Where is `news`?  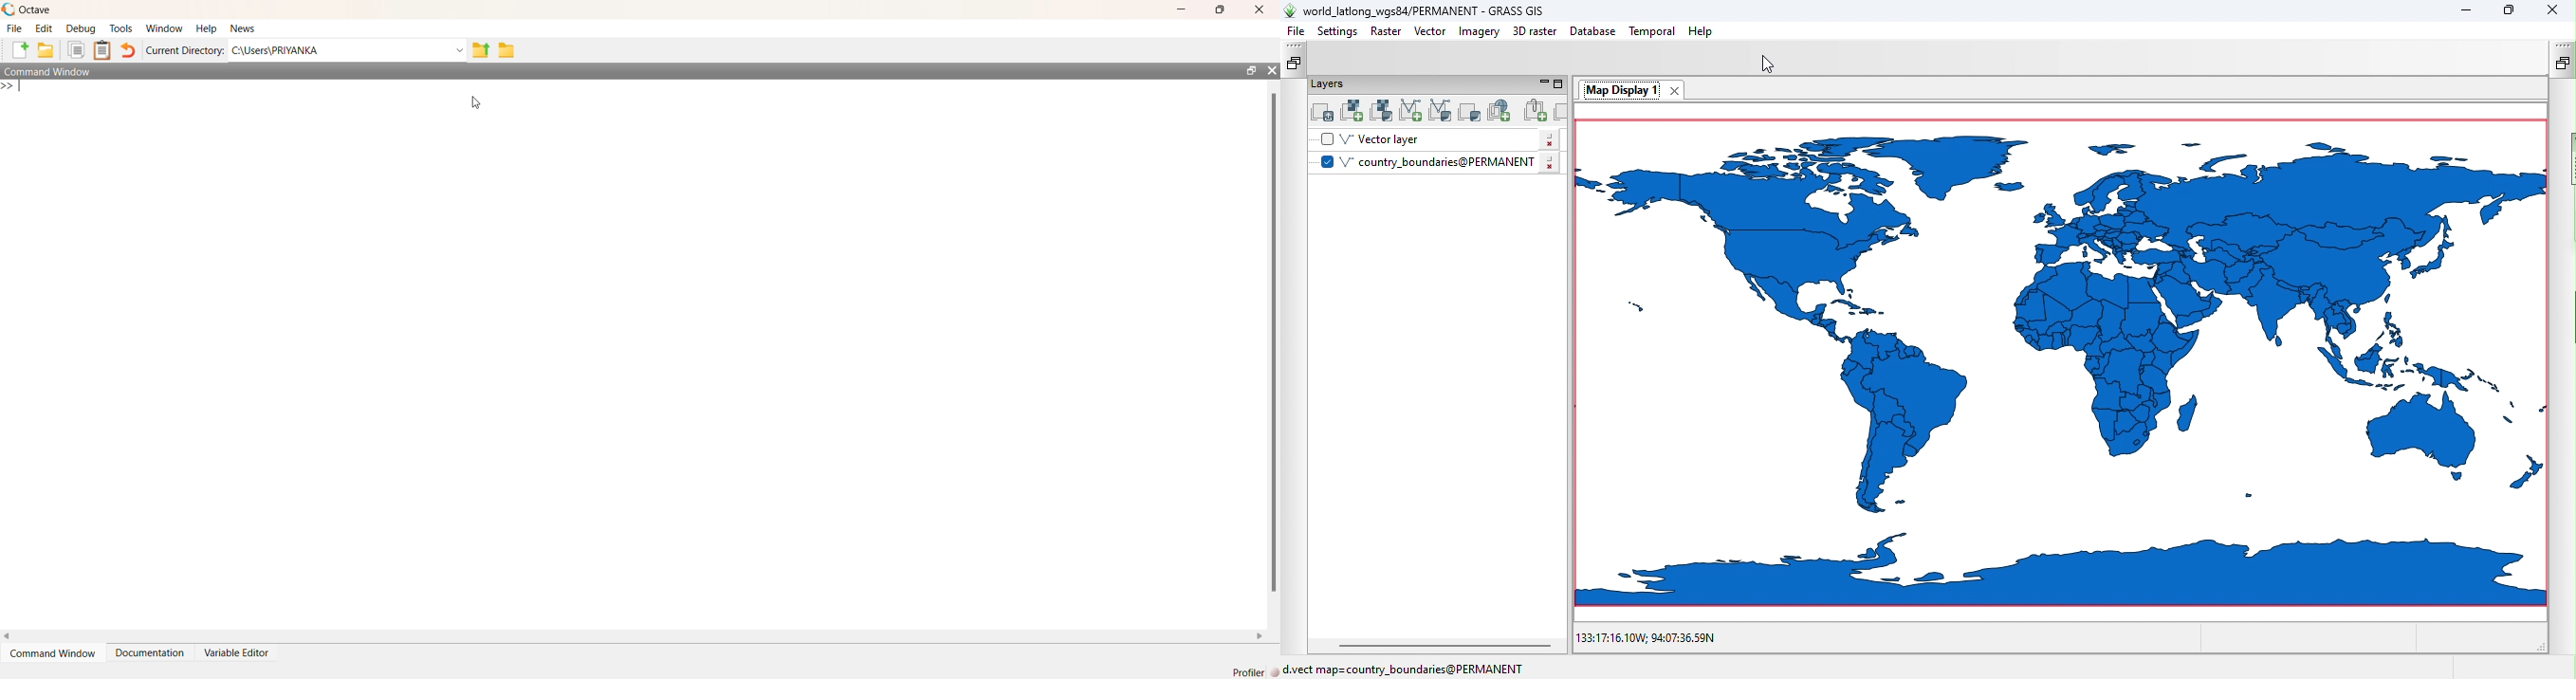
news is located at coordinates (247, 29).